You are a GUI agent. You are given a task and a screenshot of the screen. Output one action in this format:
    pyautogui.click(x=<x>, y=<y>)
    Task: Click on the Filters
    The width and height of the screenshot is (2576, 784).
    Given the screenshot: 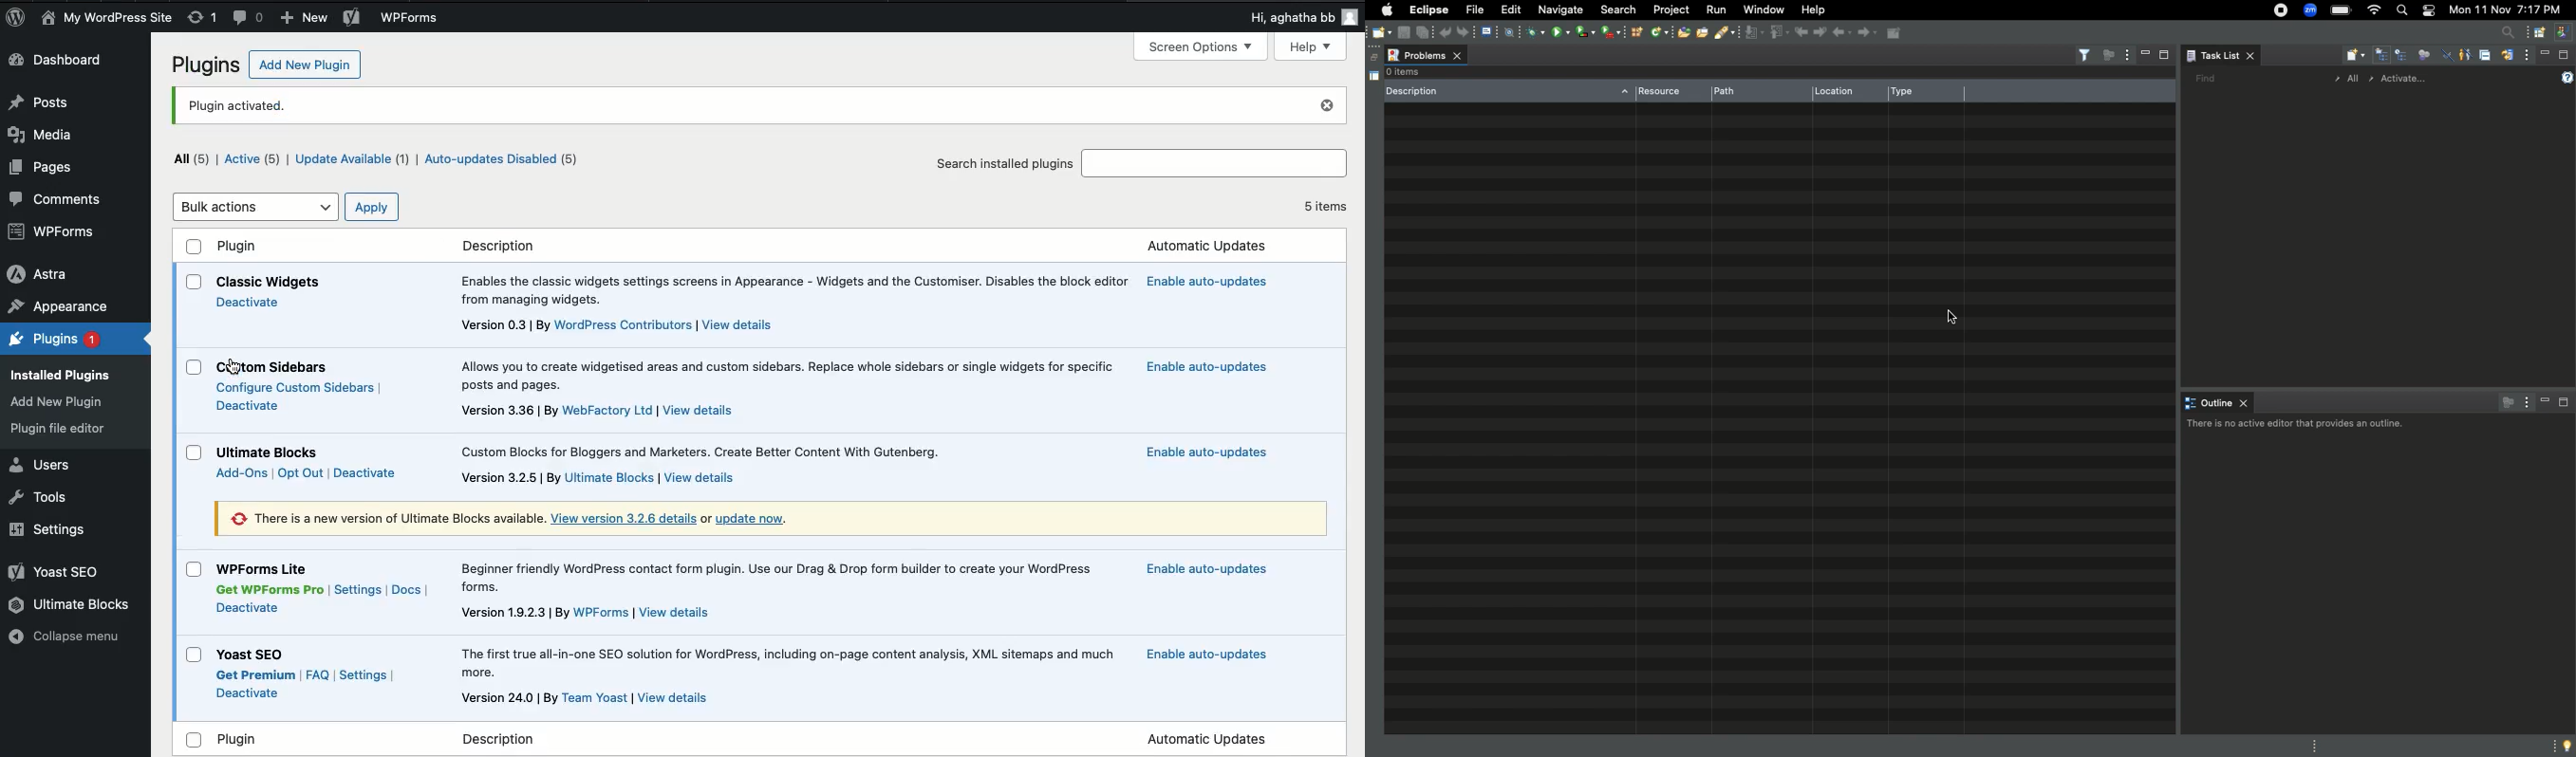 What is the action you would take?
    pyautogui.click(x=2082, y=56)
    